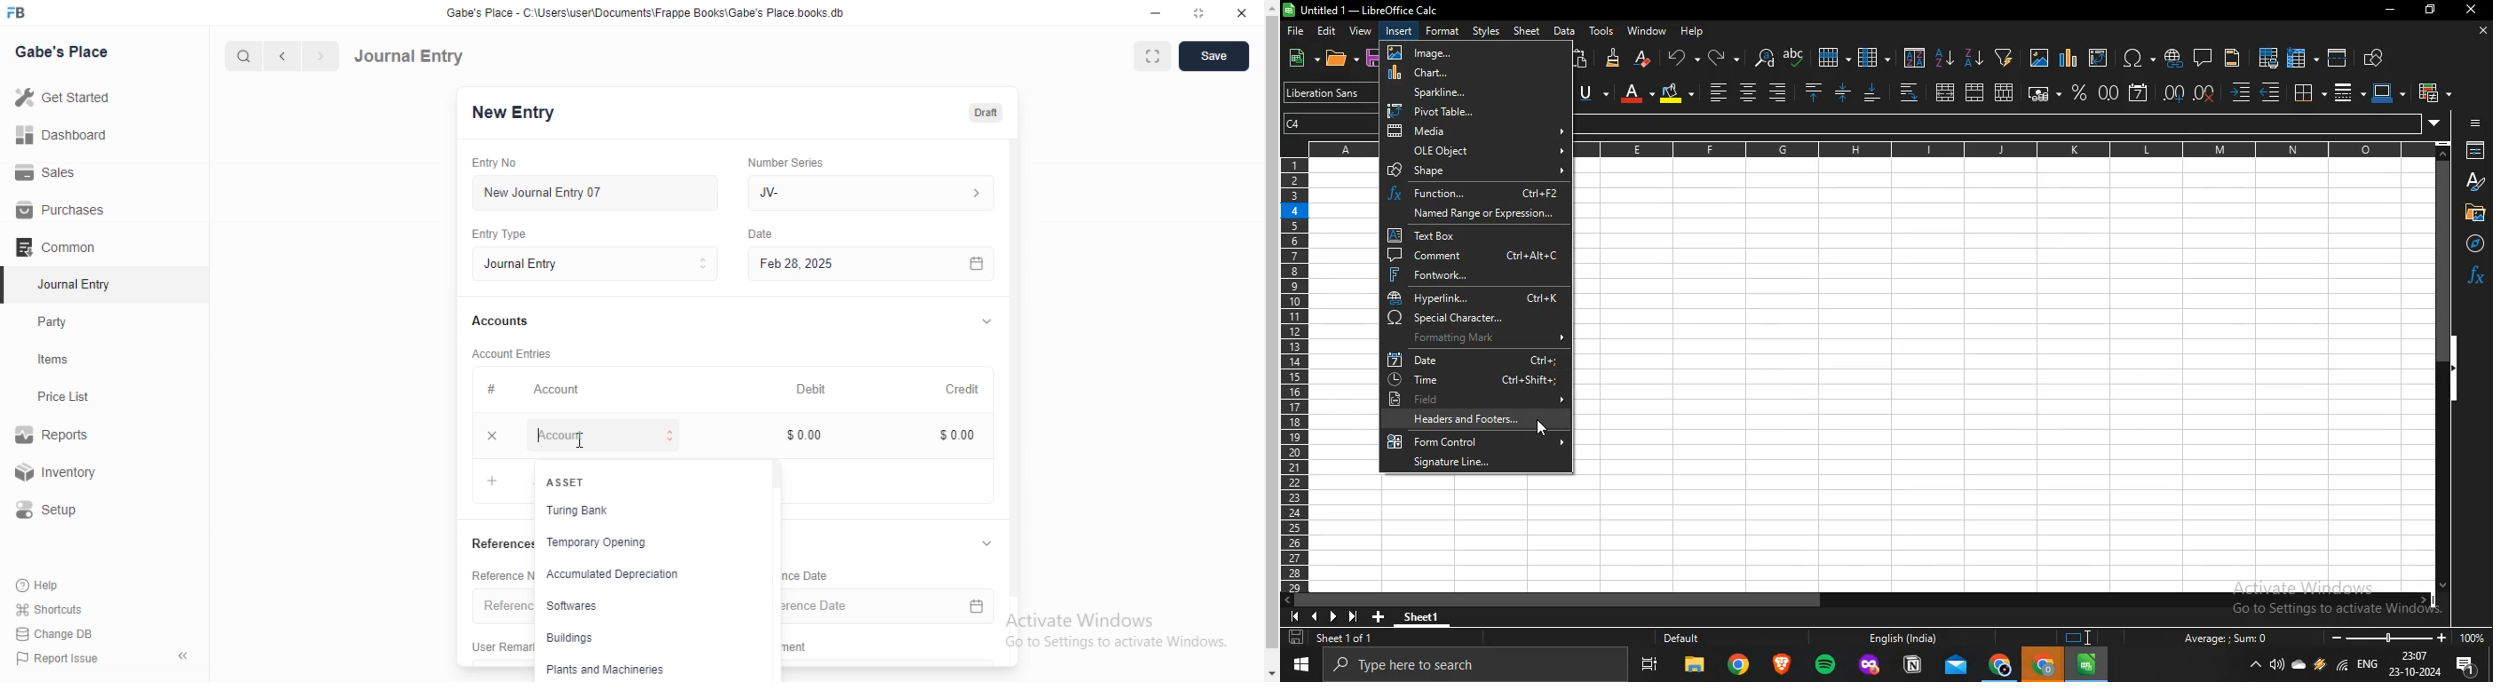 The image size is (2520, 700). What do you see at coordinates (2039, 59) in the screenshot?
I see `insert images` at bounding box center [2039, 59].